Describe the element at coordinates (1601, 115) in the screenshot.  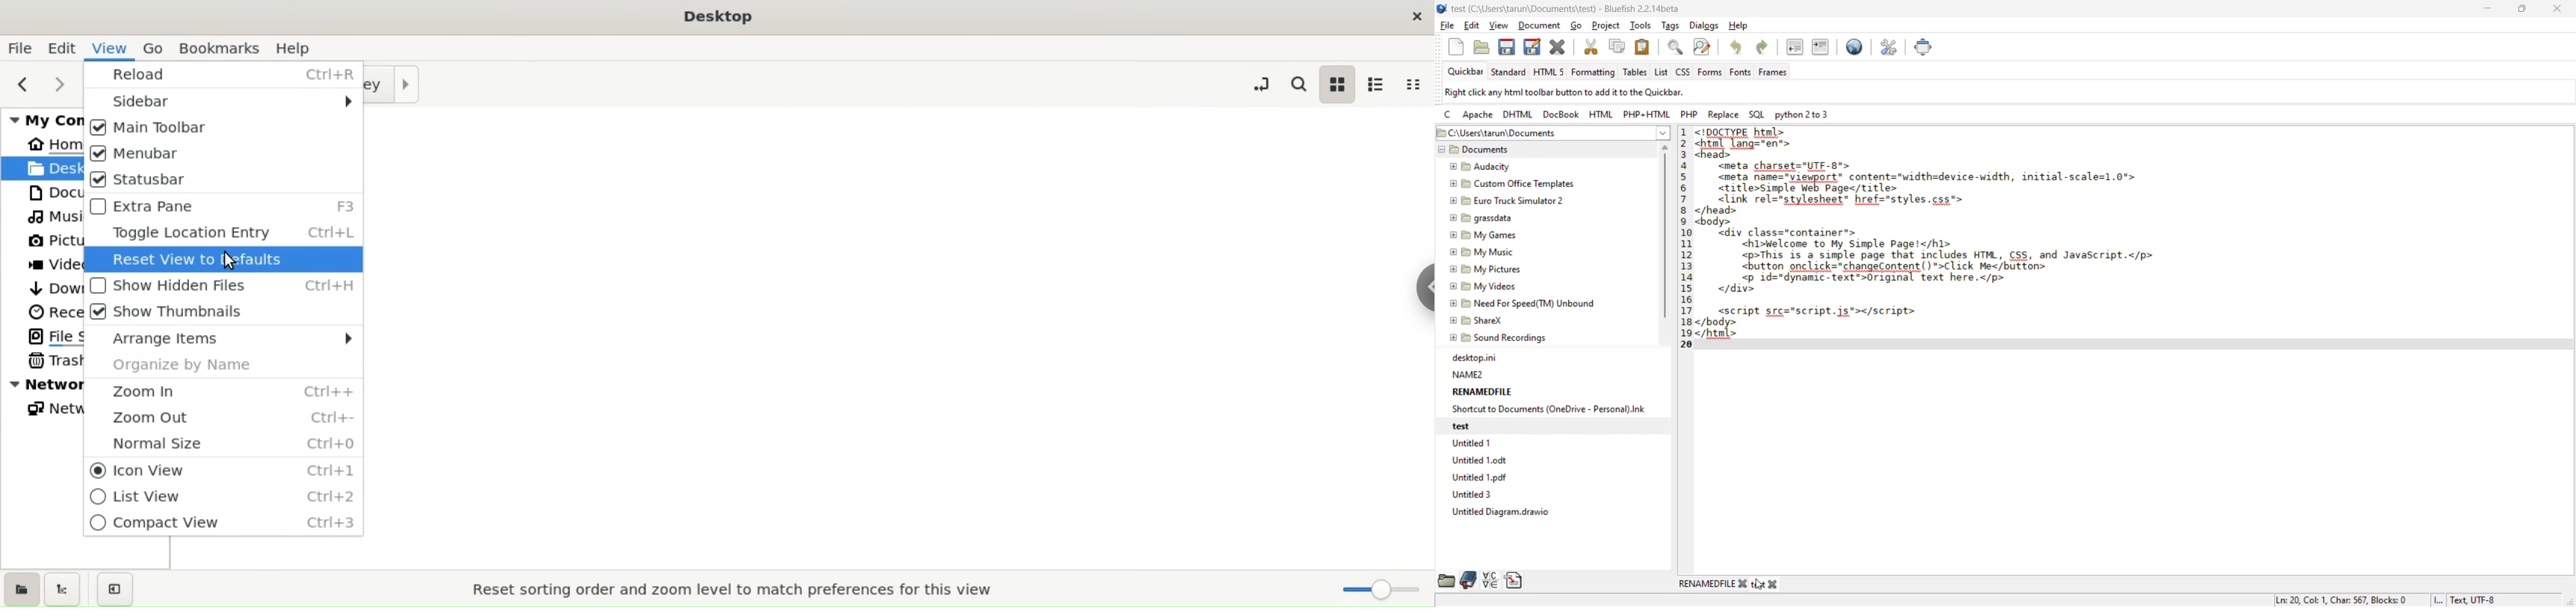
I see `html` at that location.